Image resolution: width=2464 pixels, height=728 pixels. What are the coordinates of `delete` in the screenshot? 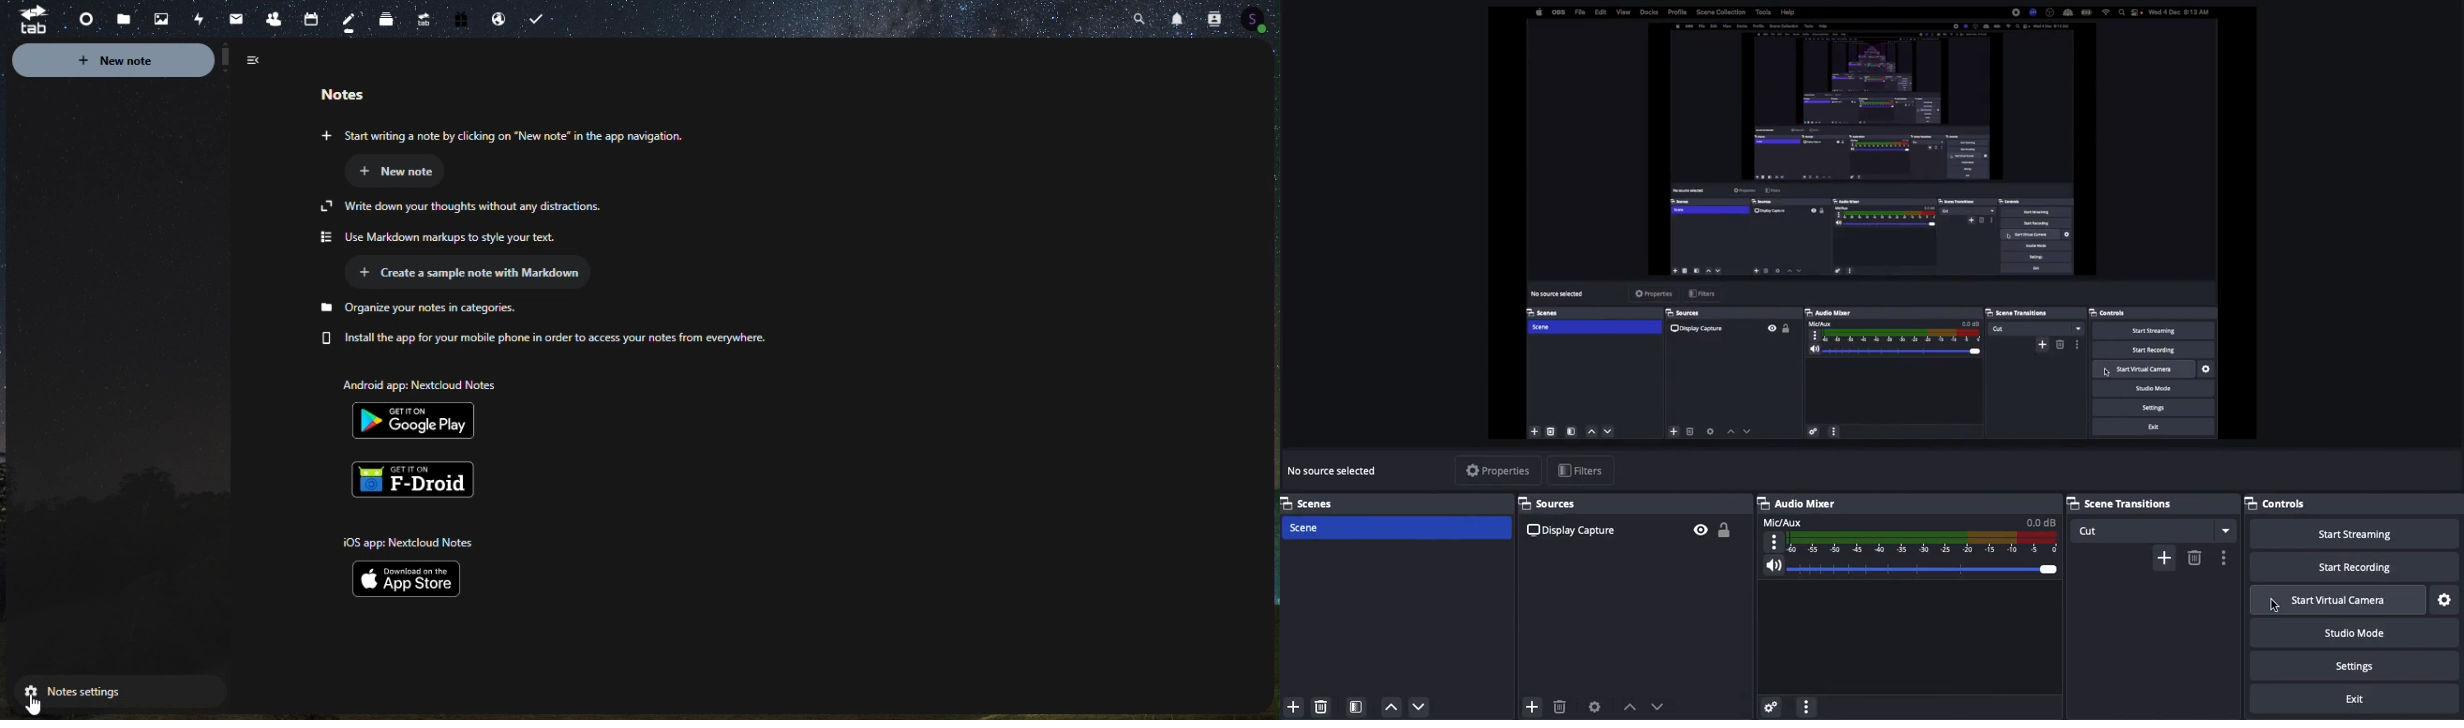 It's located at (1561, 705).